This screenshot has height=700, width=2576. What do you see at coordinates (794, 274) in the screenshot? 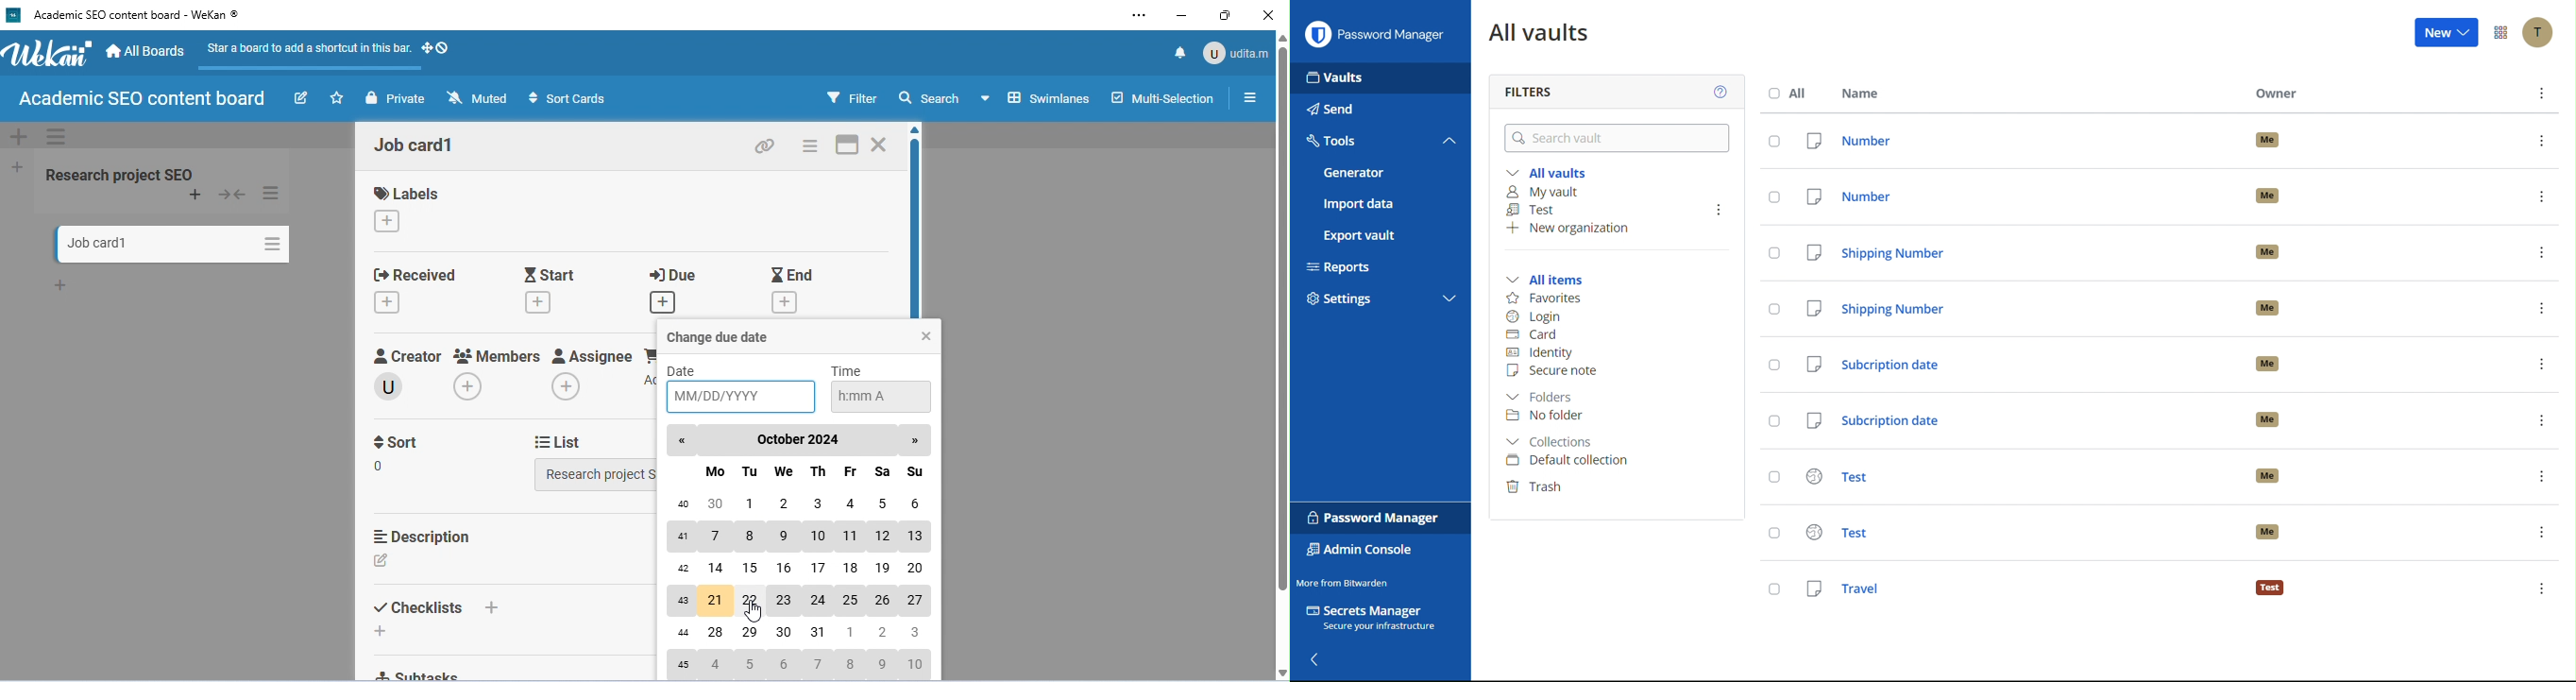
I see `end` at bounding box center [794, 274].